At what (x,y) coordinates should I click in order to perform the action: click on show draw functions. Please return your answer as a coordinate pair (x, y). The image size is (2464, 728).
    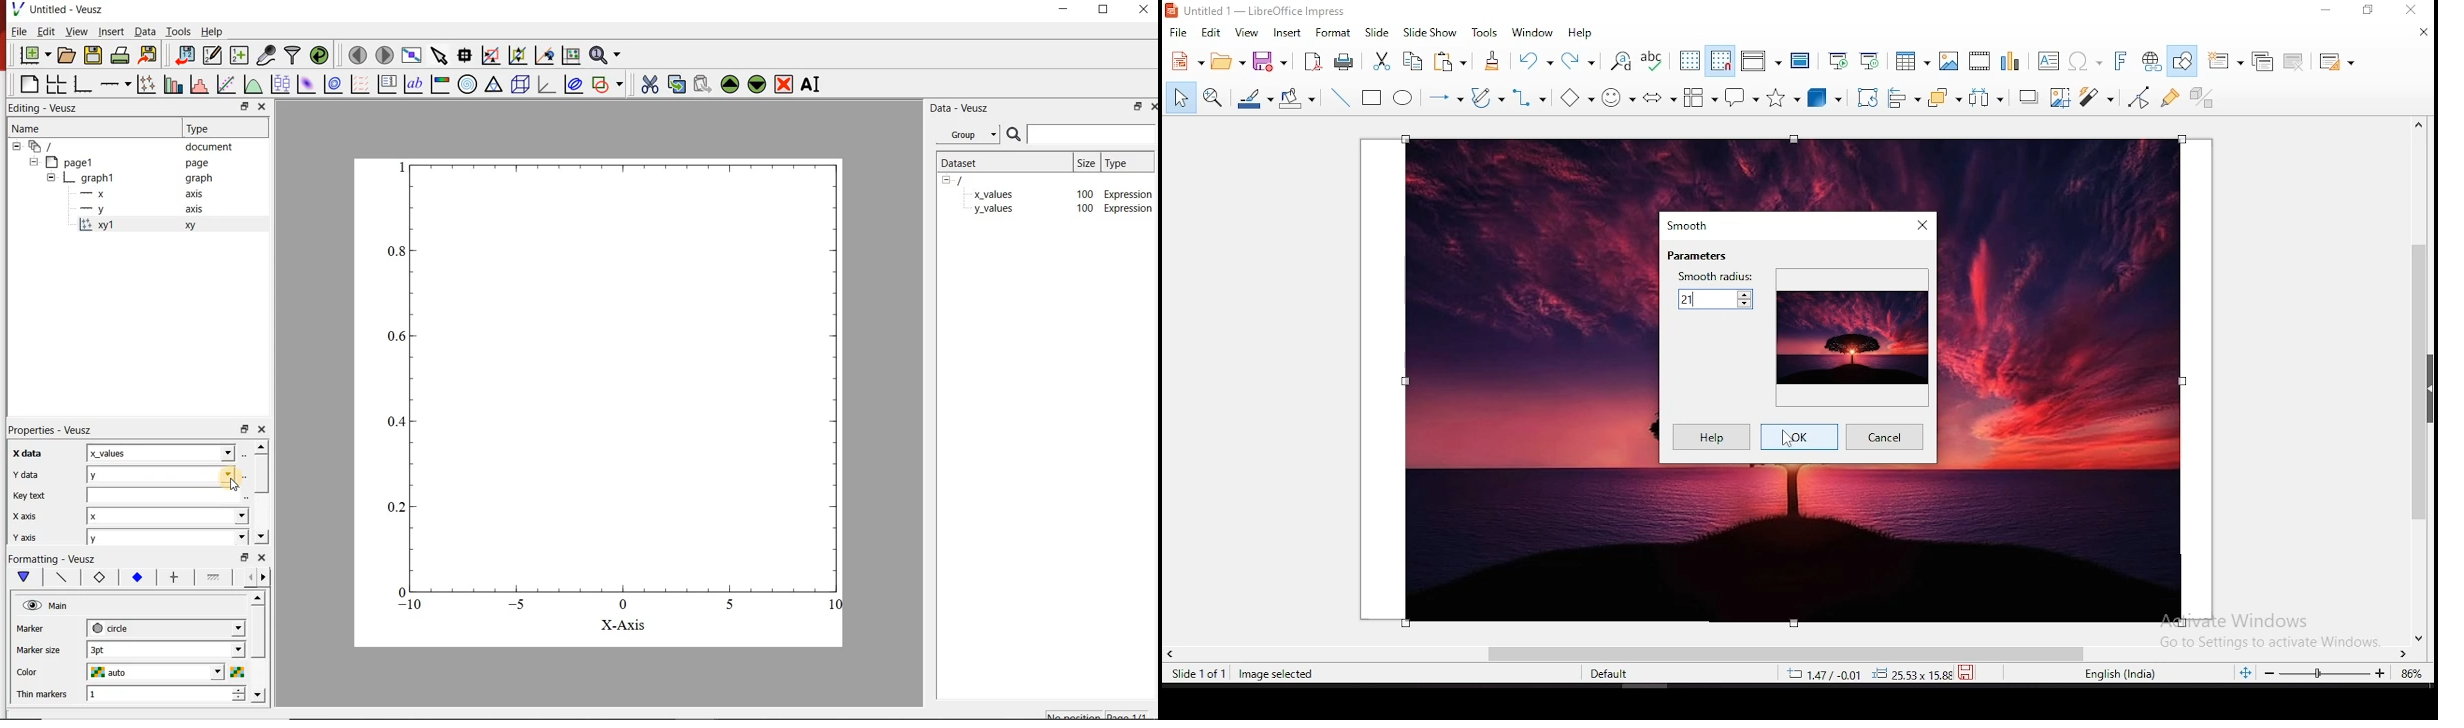
    Looking at the image, I should click on (2186, 60).